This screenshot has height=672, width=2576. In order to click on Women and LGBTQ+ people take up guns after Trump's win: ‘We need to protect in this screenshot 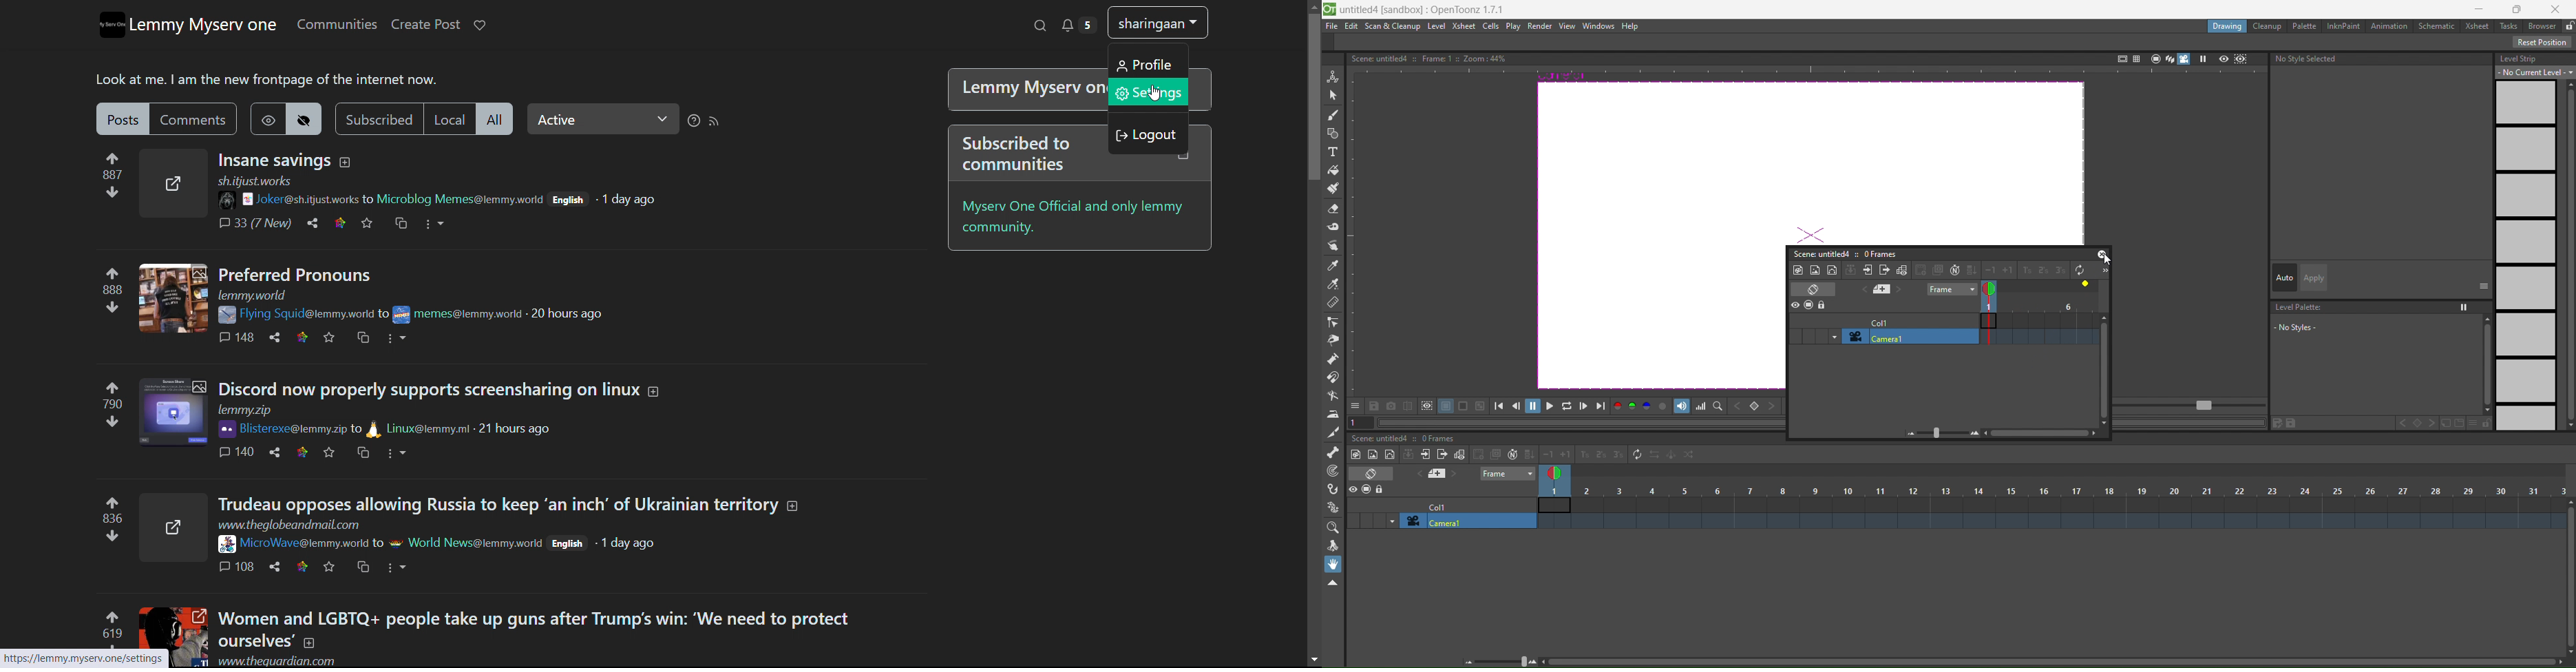, I will do `click(536, 612)`.